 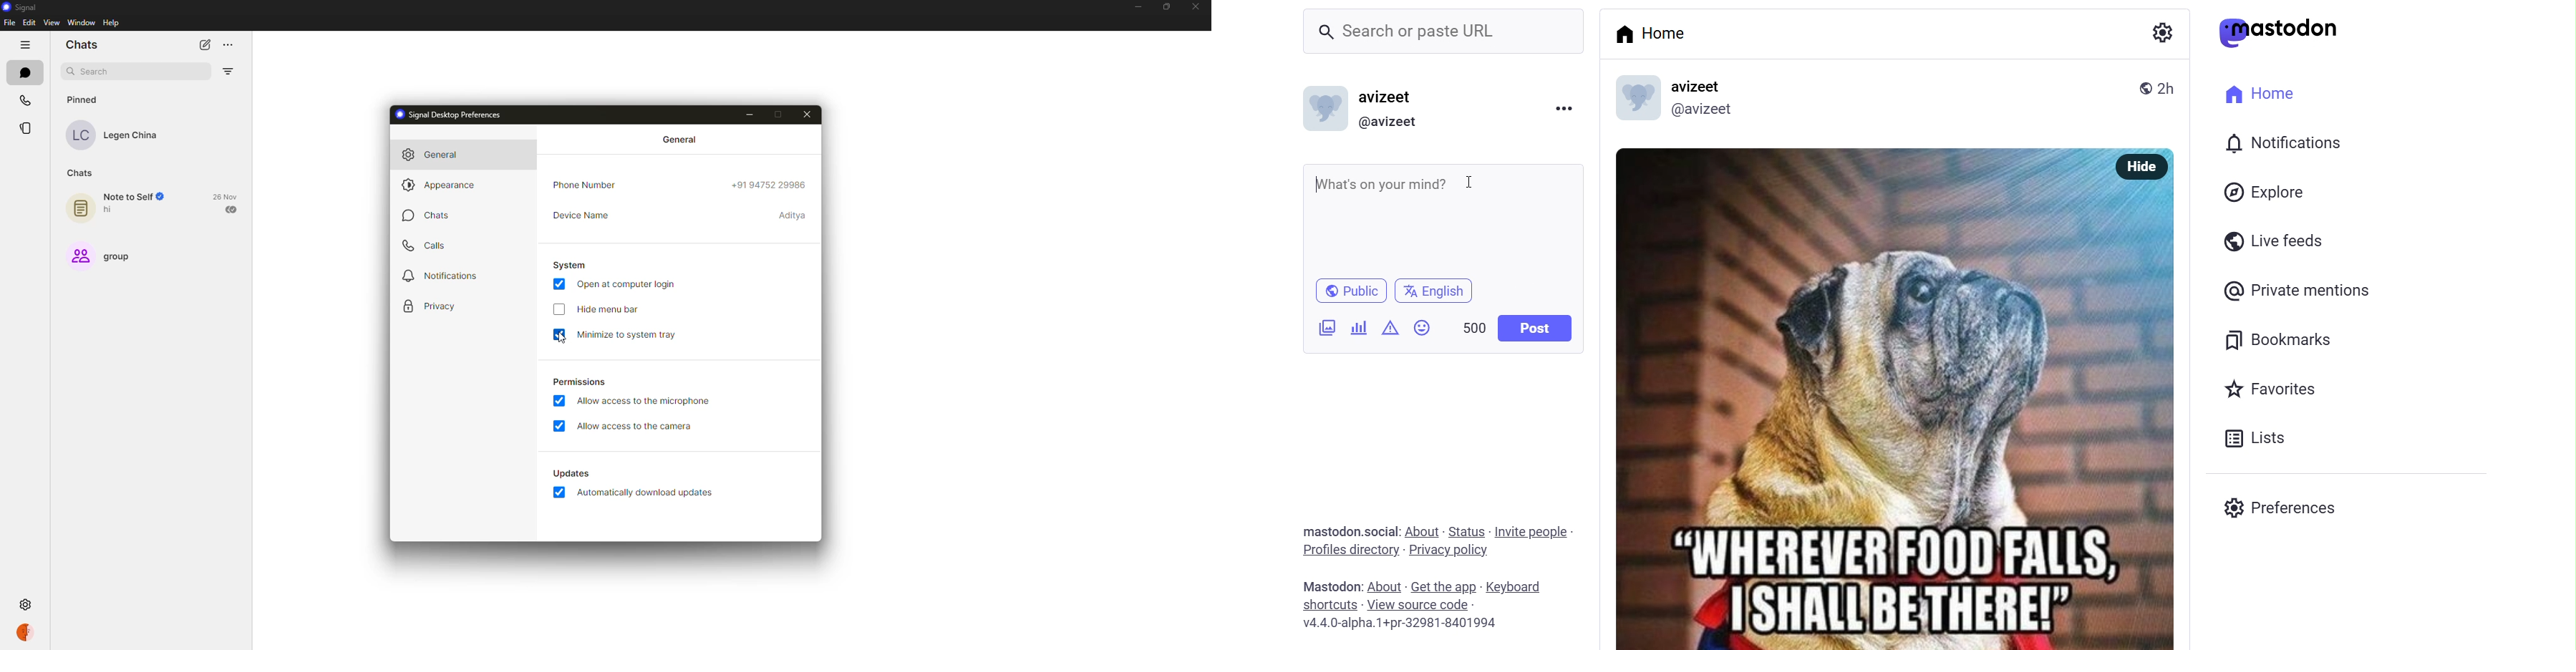 I want to click on Home, so click(x=1663, y=35).